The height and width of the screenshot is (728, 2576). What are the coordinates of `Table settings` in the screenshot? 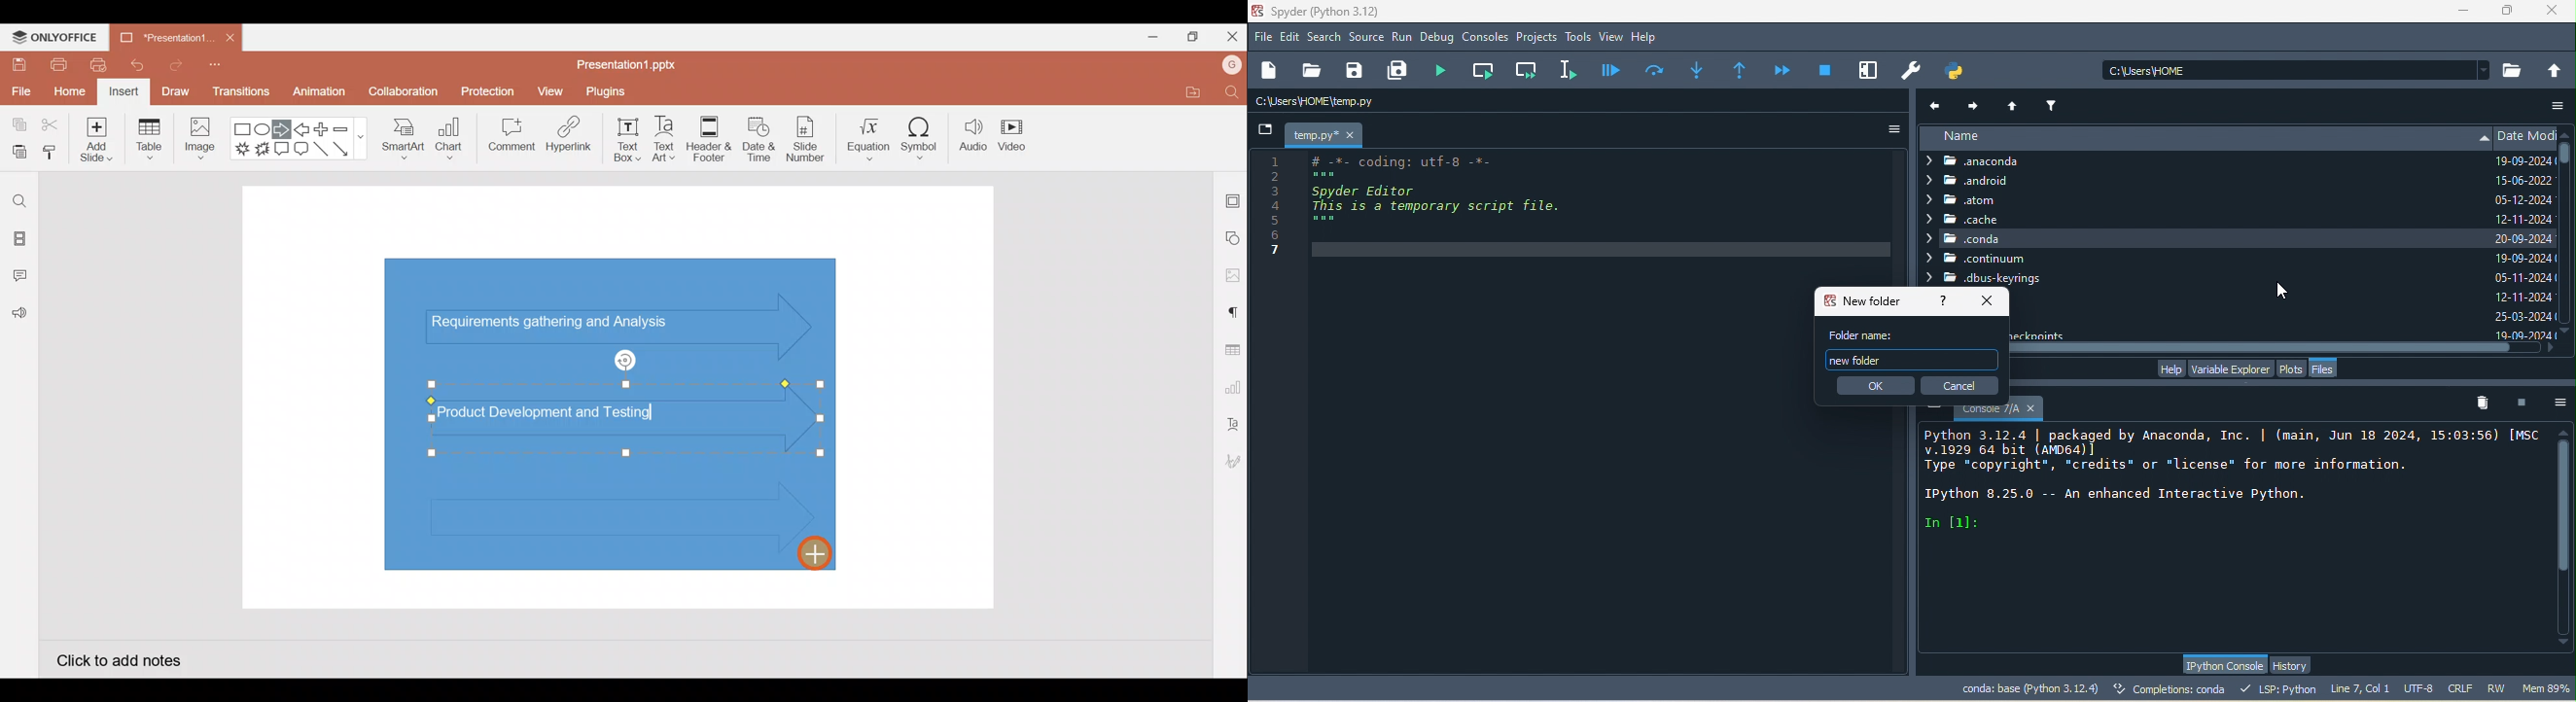 It's located at (1230, 348).